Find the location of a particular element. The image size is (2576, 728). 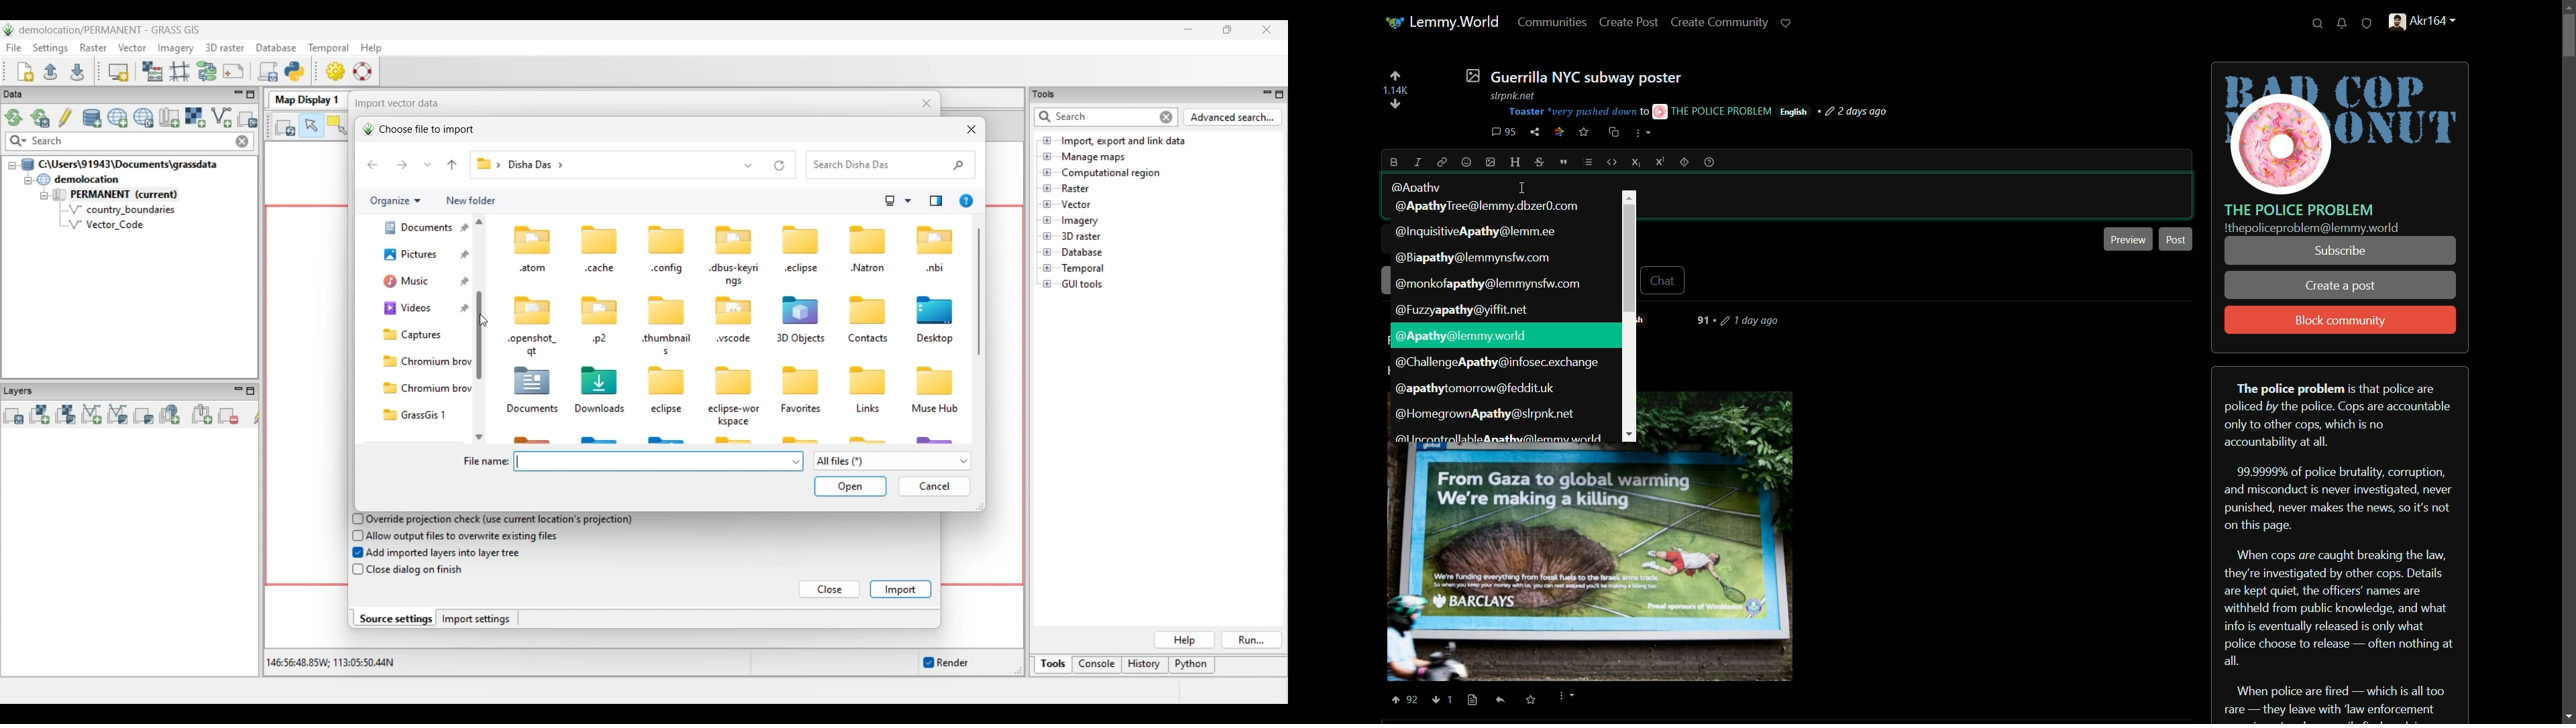

subscribe is located at coordinates (2339, 251).